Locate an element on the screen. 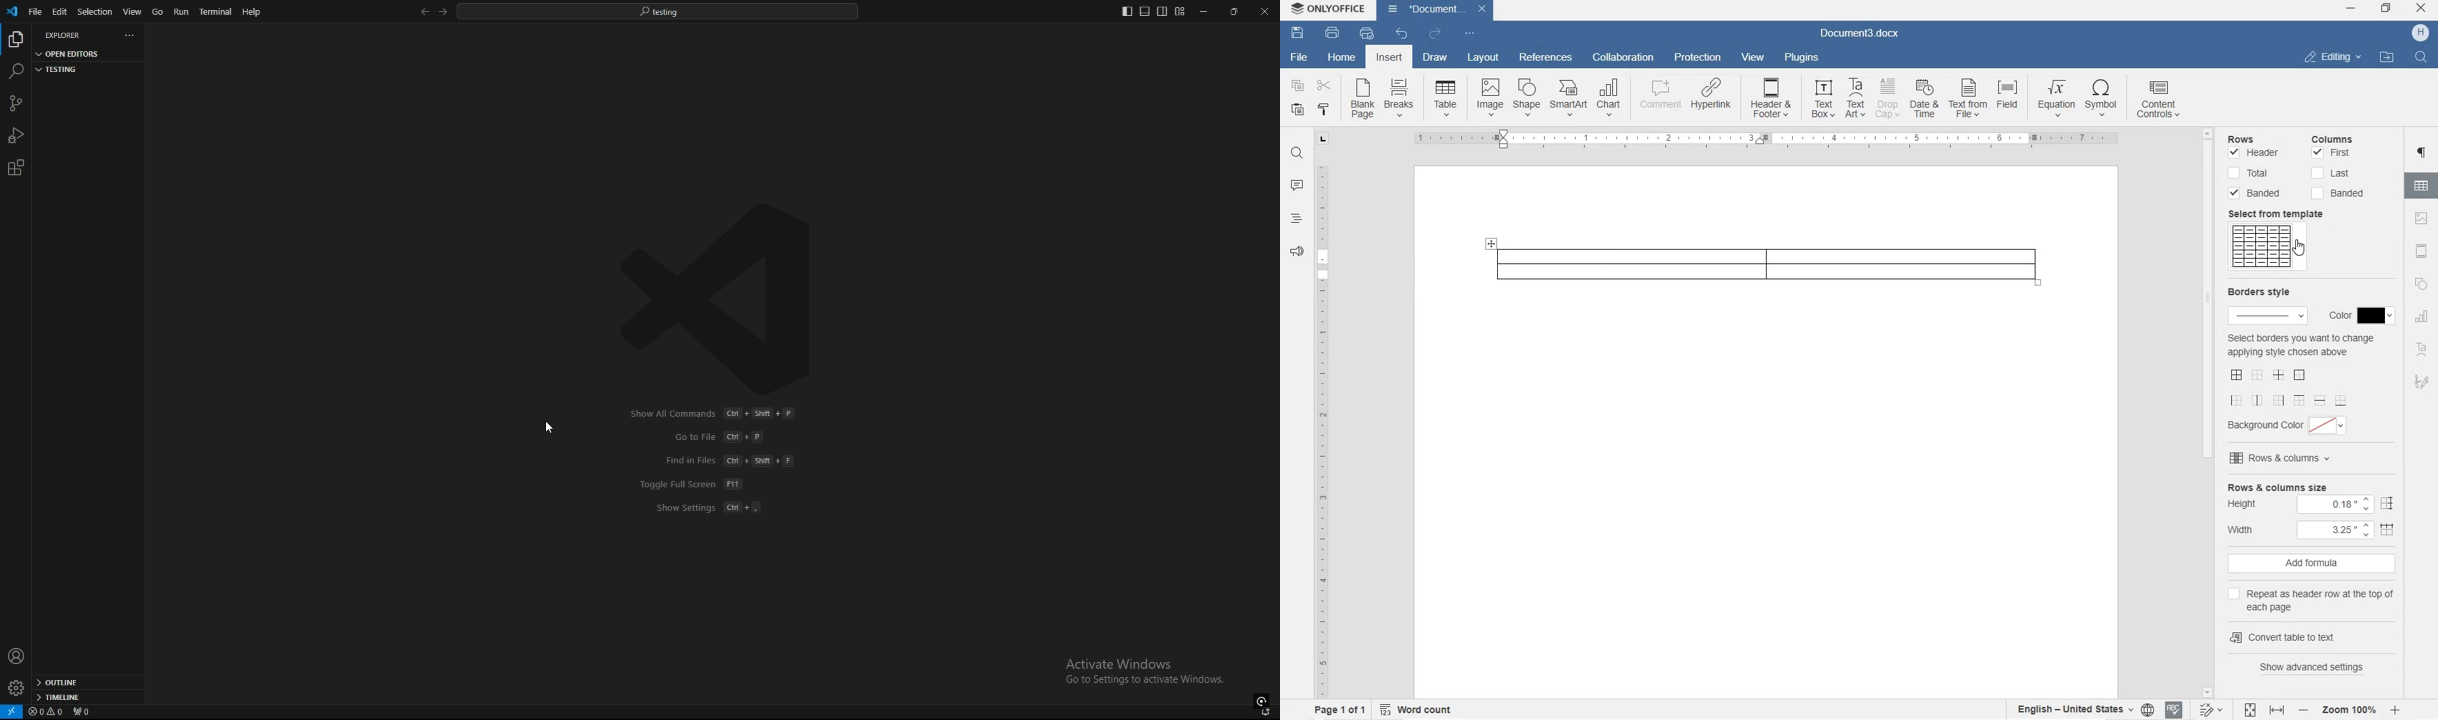 The image size is (2464, 728). Total is located at coordinates (2251, 174).